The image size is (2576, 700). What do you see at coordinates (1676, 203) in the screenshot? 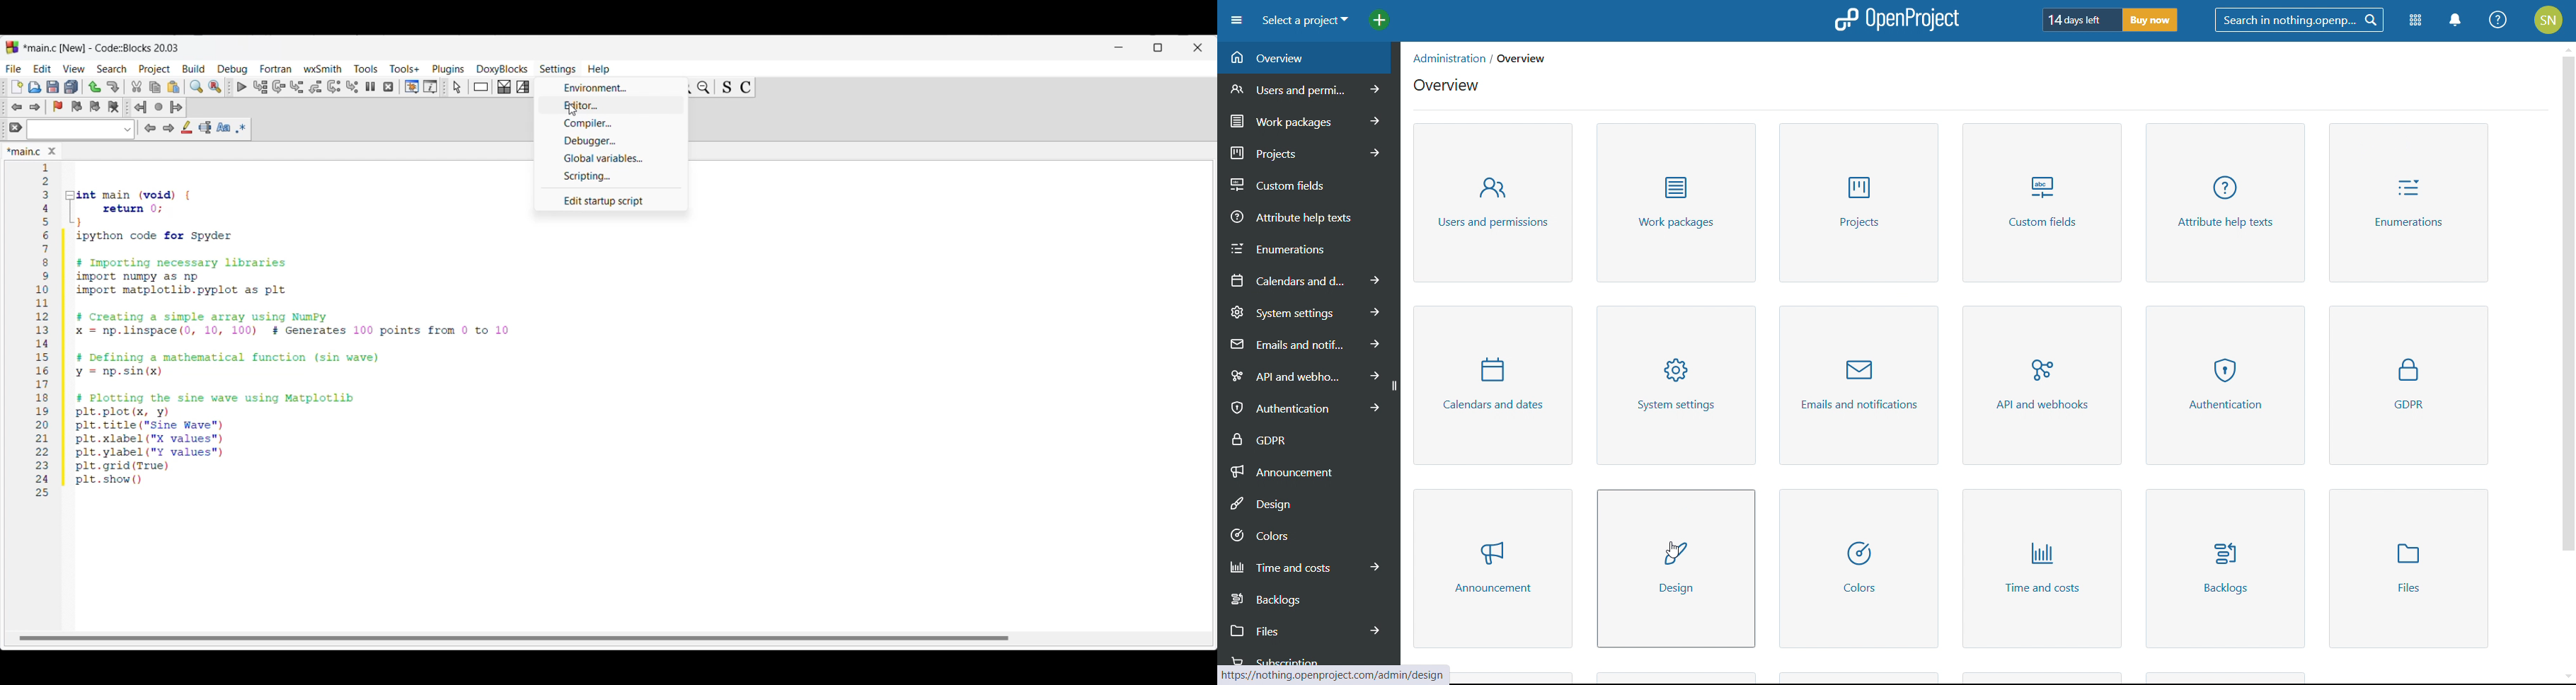
I see `work packages` at bounding box center [1676, 203].